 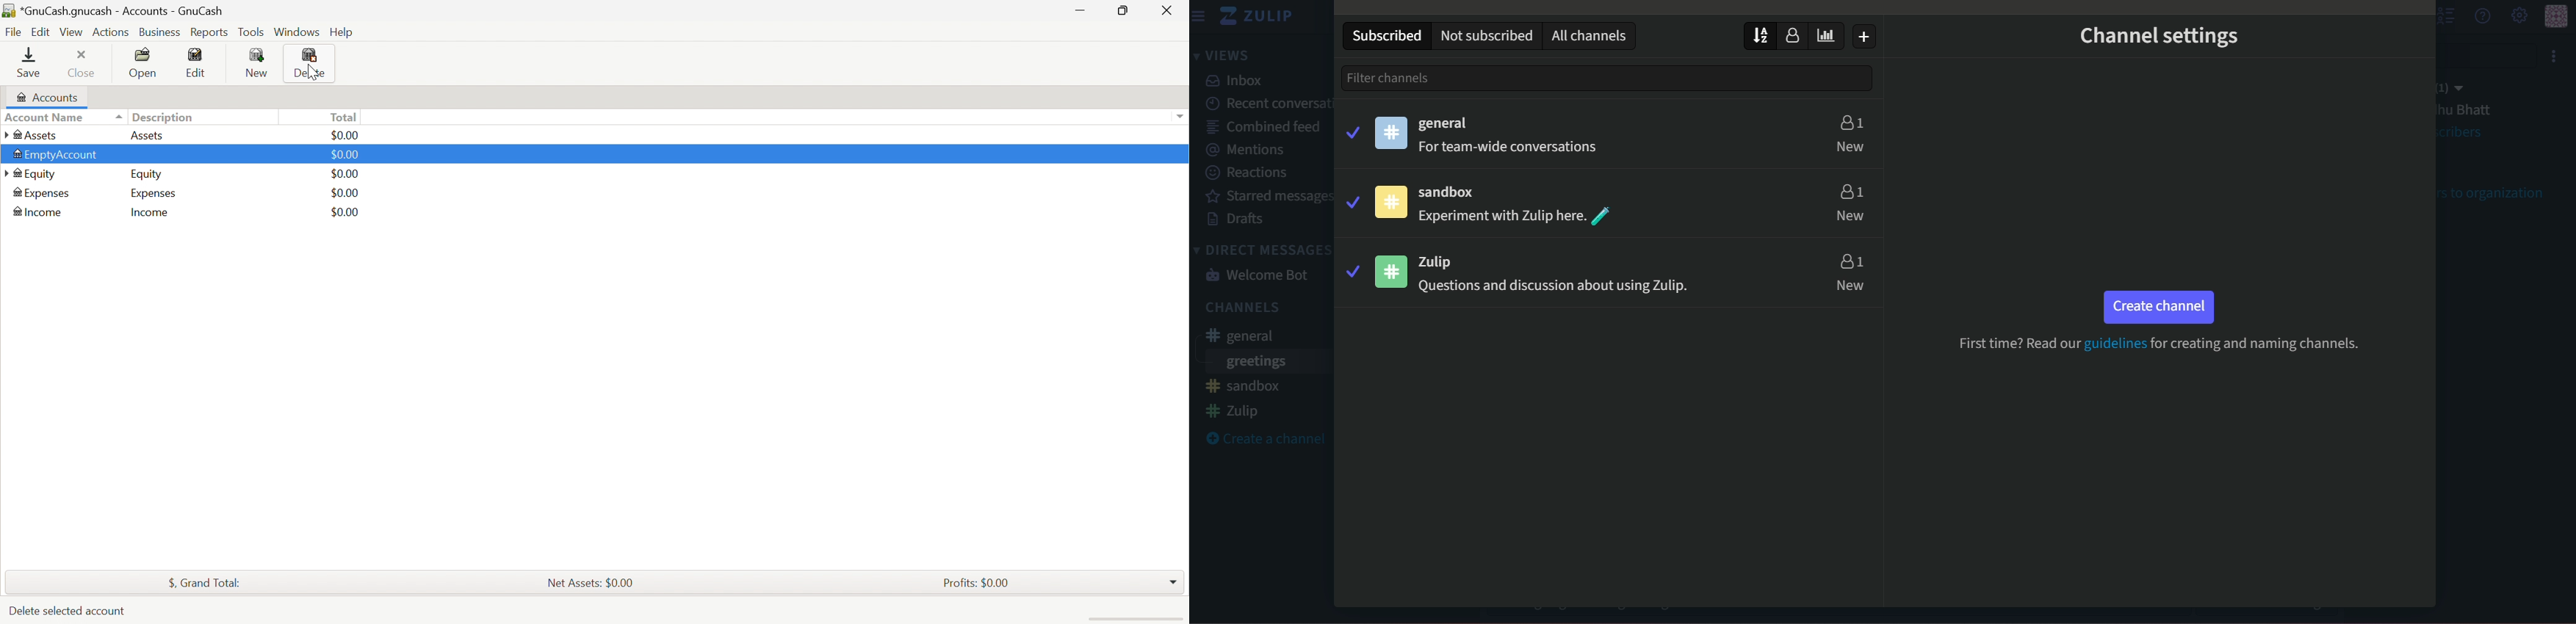 I want to click on combined feed, so click(x=1263, y=126).